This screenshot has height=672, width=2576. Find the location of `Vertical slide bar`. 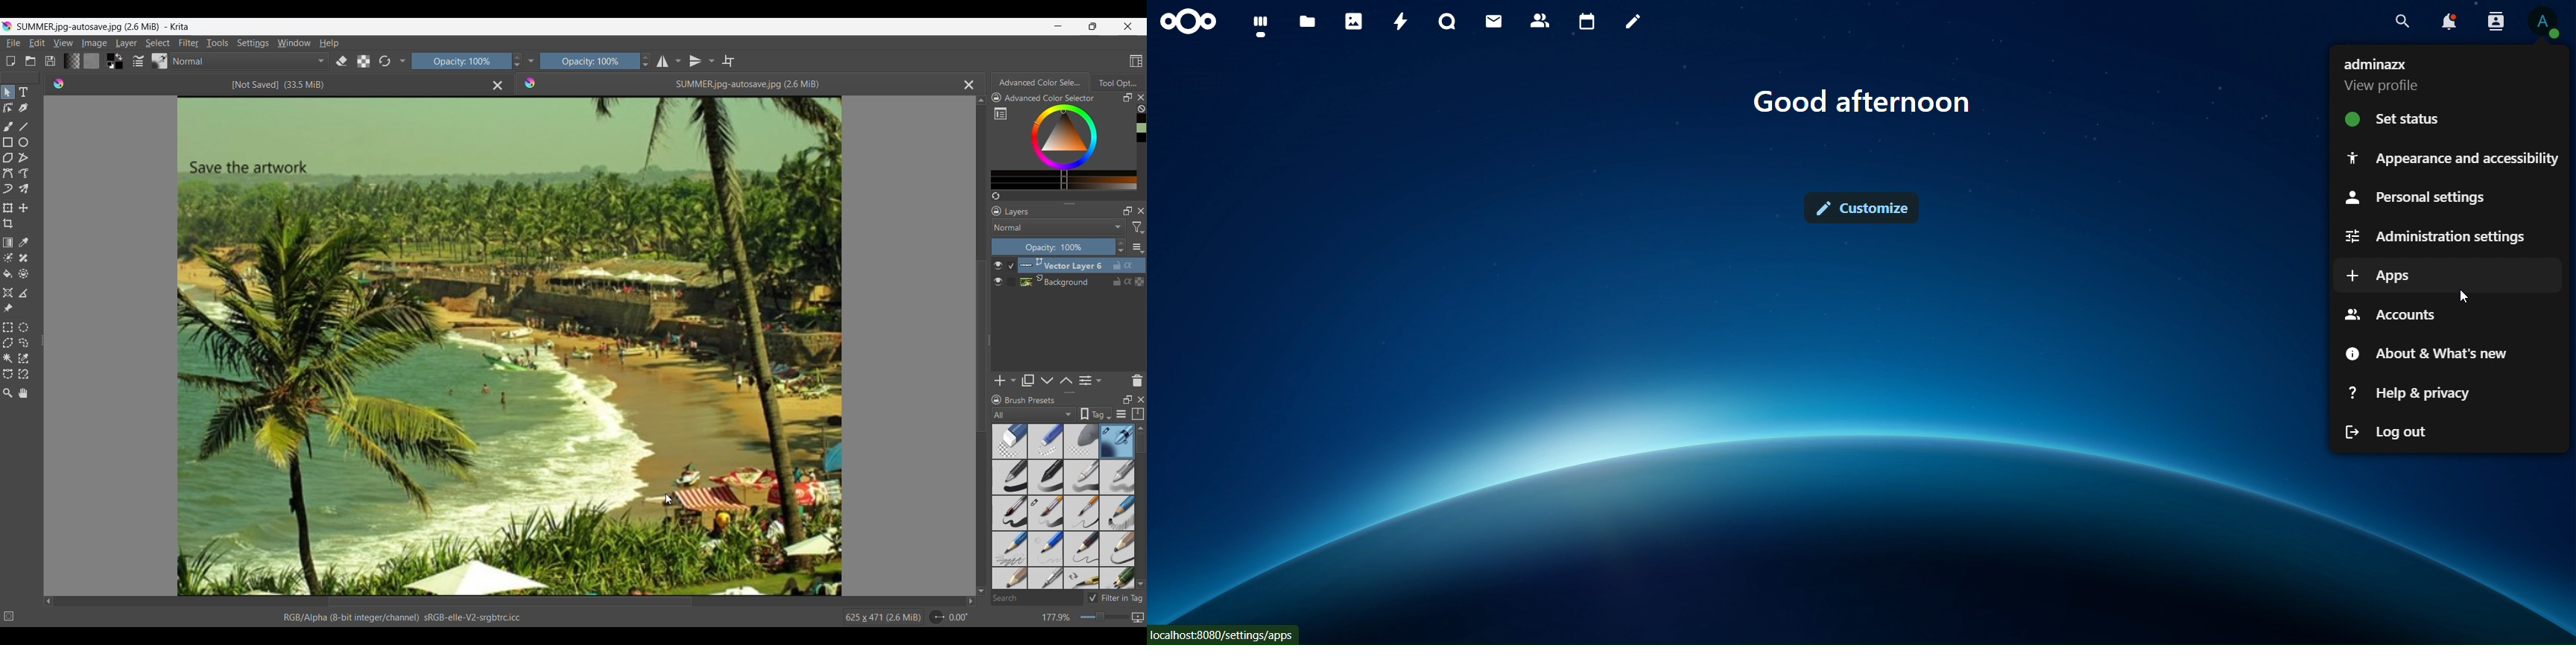

Vertical slide bar is located at coordinates (1141, 443).